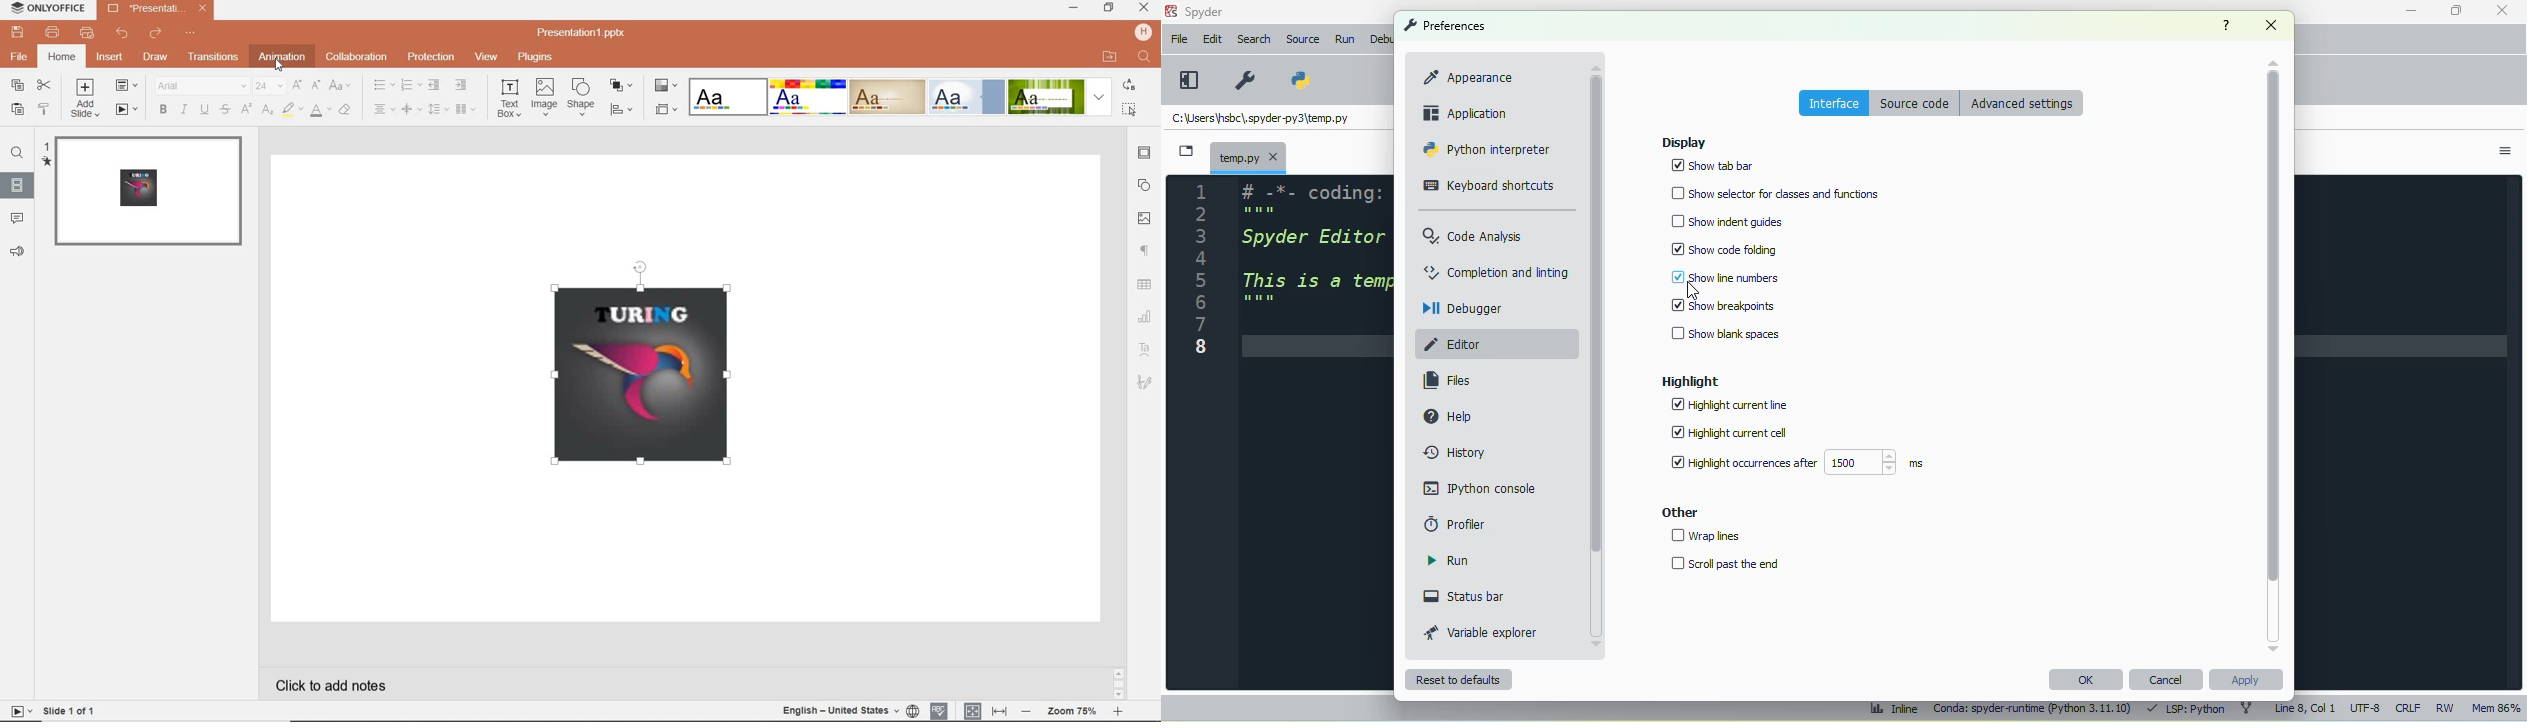  What do you see at coordinates (1489, 186) in the screenshot?
I see `keyboard shortcuts` at bounding box center [1489, 186].